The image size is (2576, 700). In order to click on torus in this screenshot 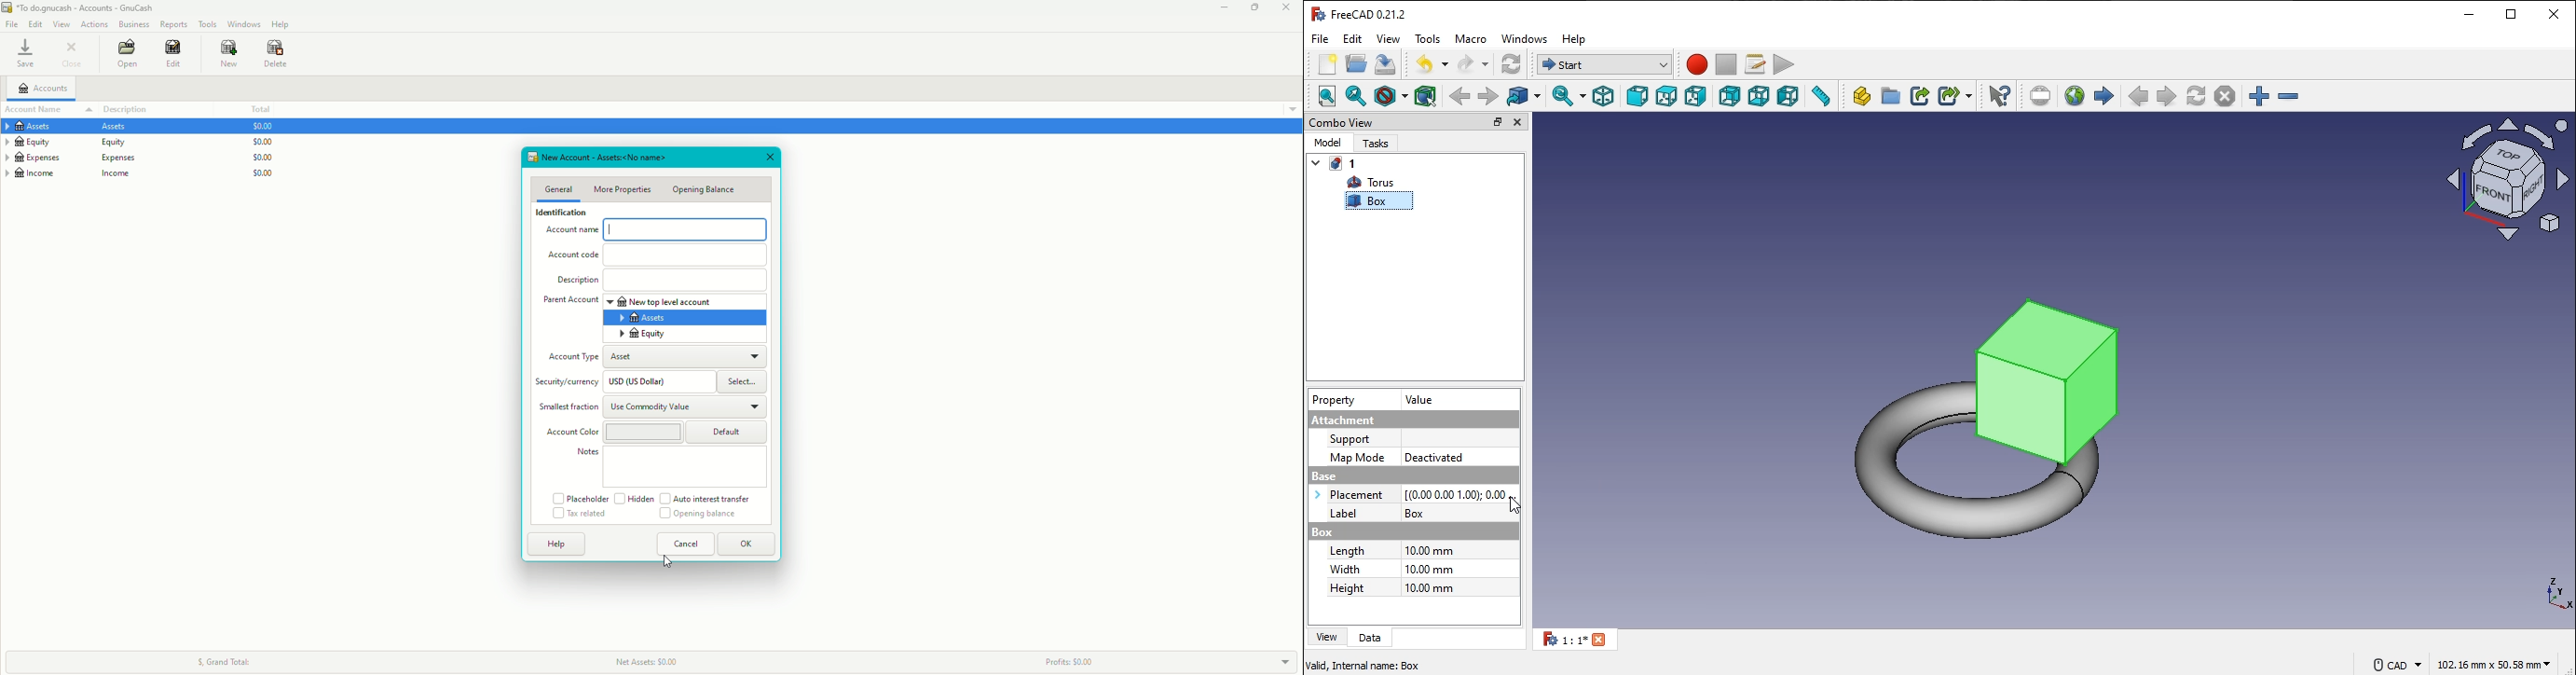, I will do `click(1373, 183)`.